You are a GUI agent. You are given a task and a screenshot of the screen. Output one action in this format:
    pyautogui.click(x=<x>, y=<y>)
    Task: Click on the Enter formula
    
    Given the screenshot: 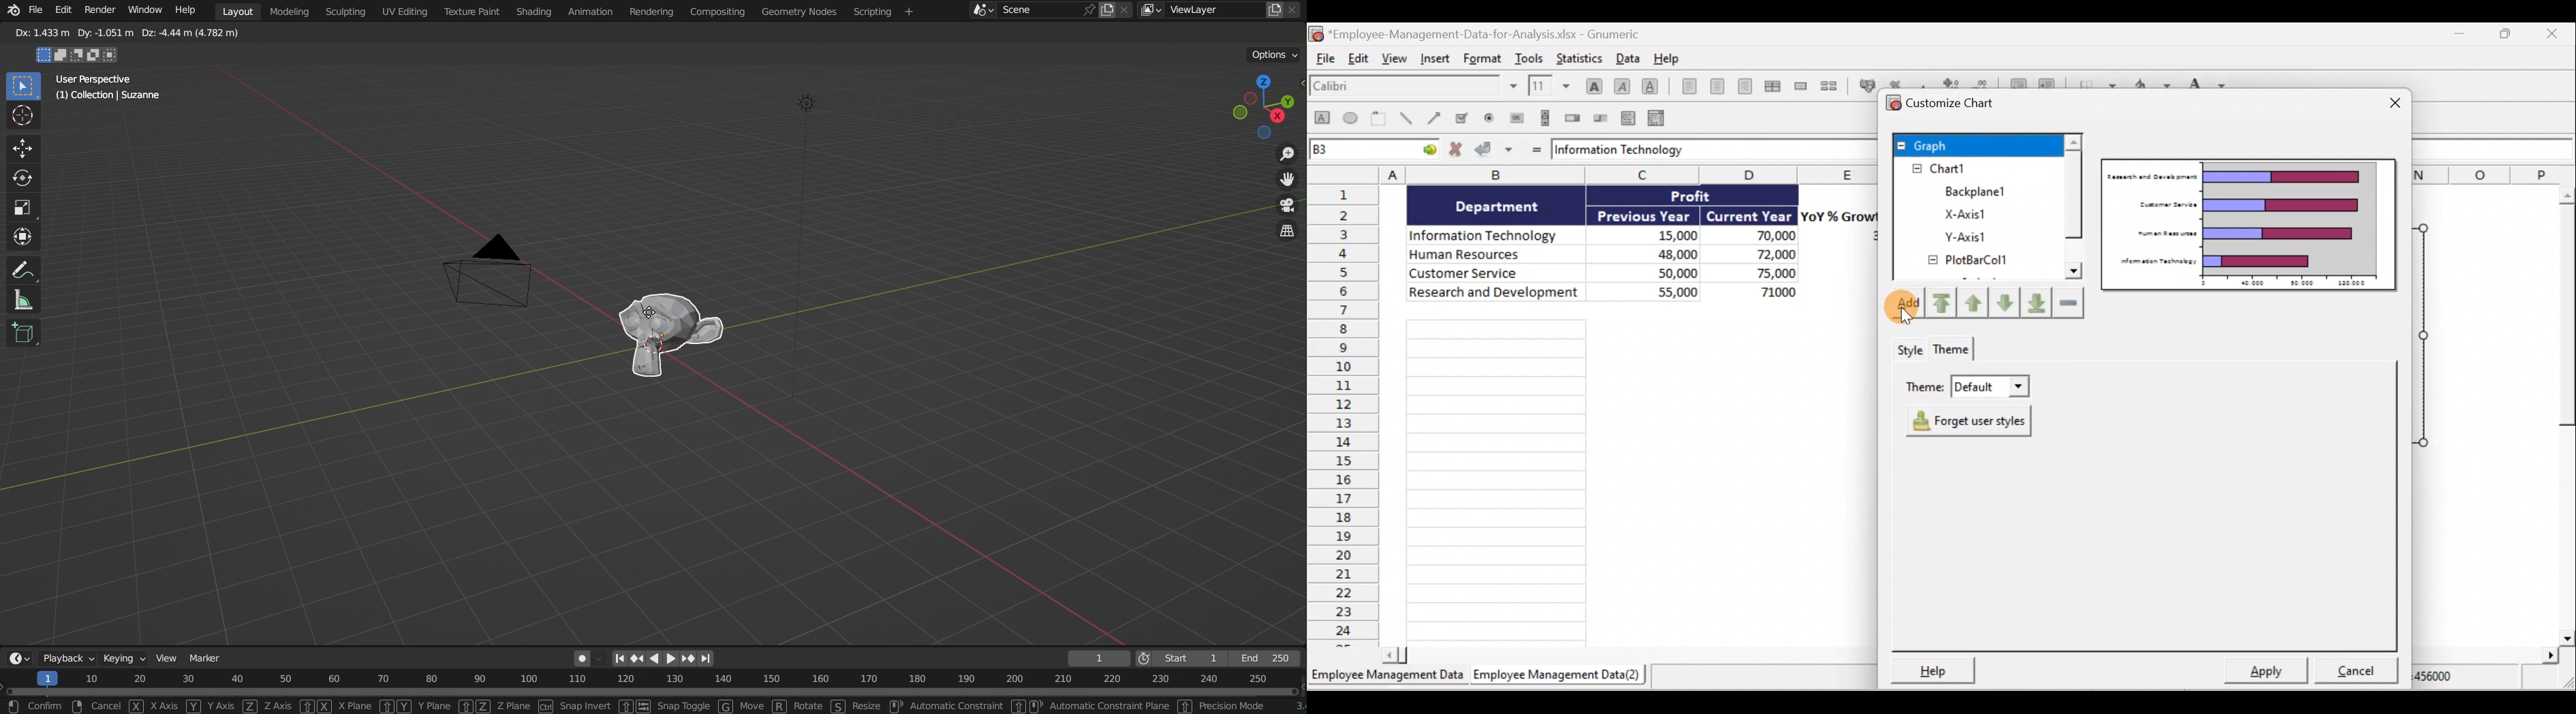 What is the action you would take?
    pyautogui.click(x=1535, y=151)
    